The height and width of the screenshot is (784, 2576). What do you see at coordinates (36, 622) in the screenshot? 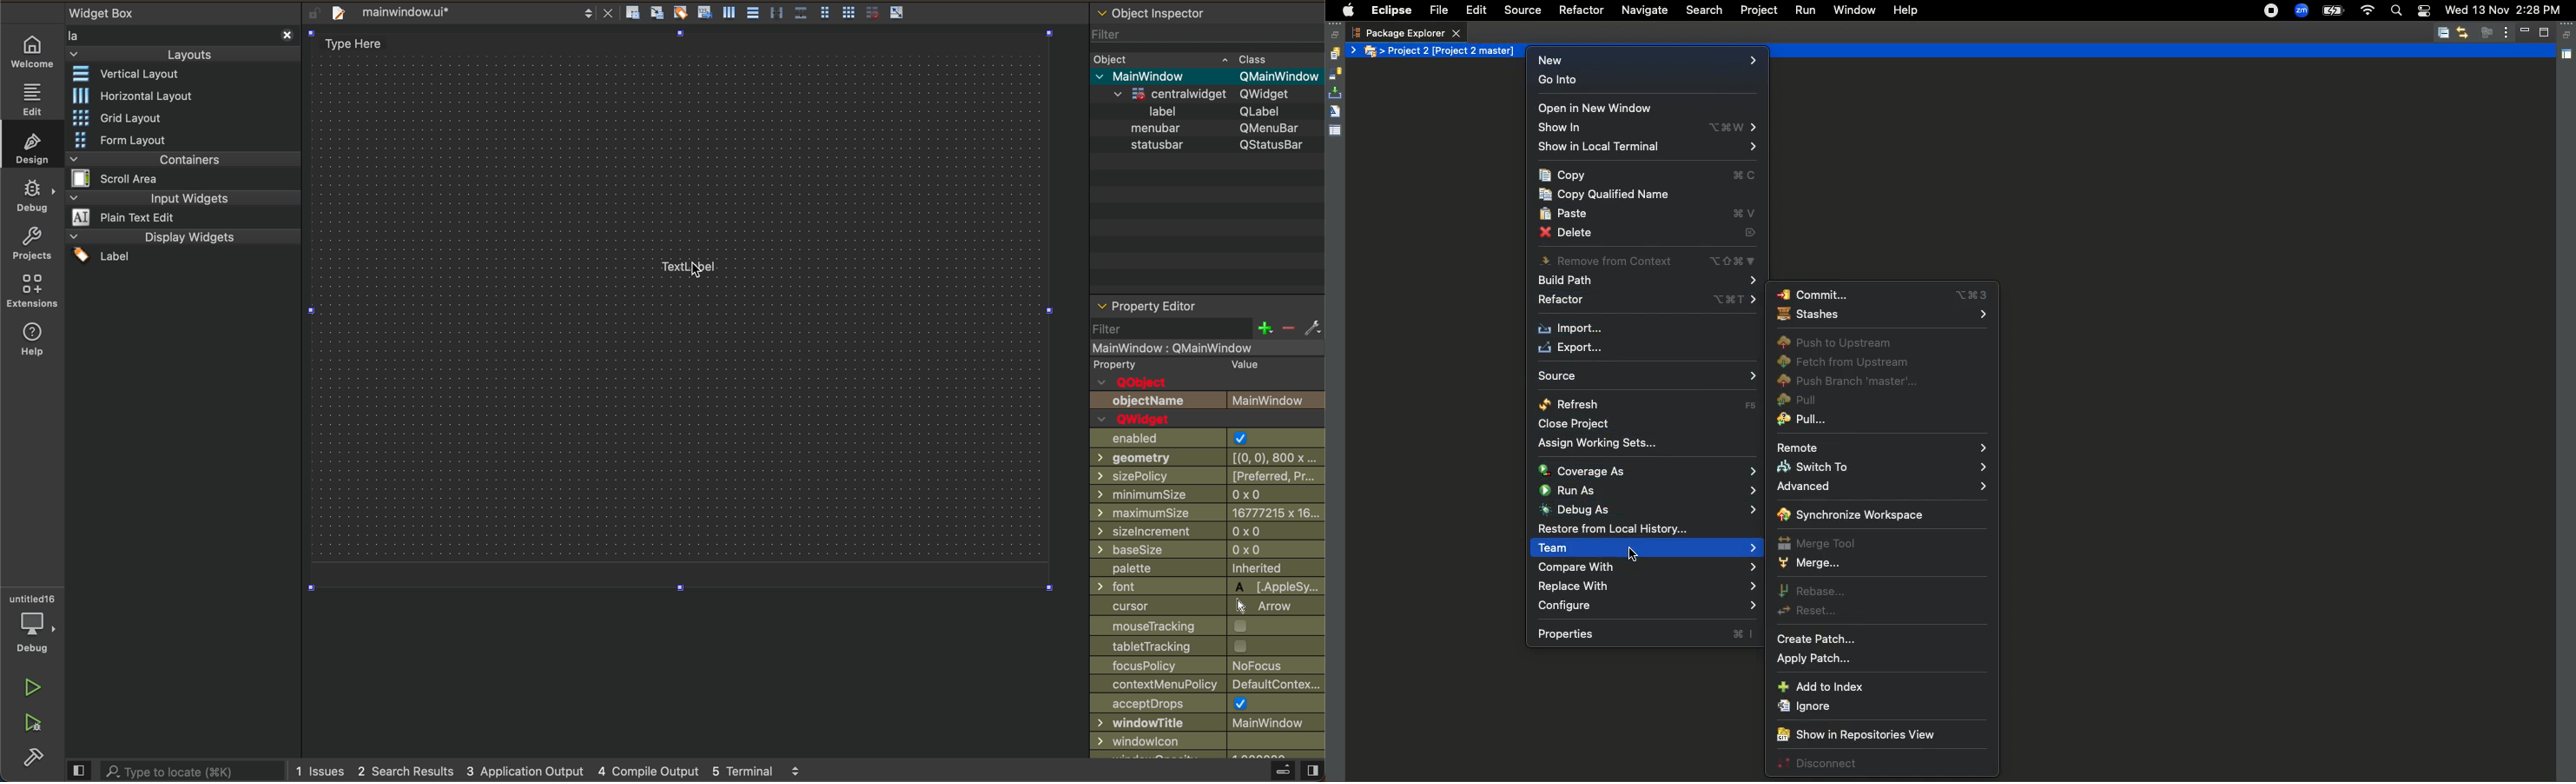
I see `debugger` at bounding box center [36, 622].